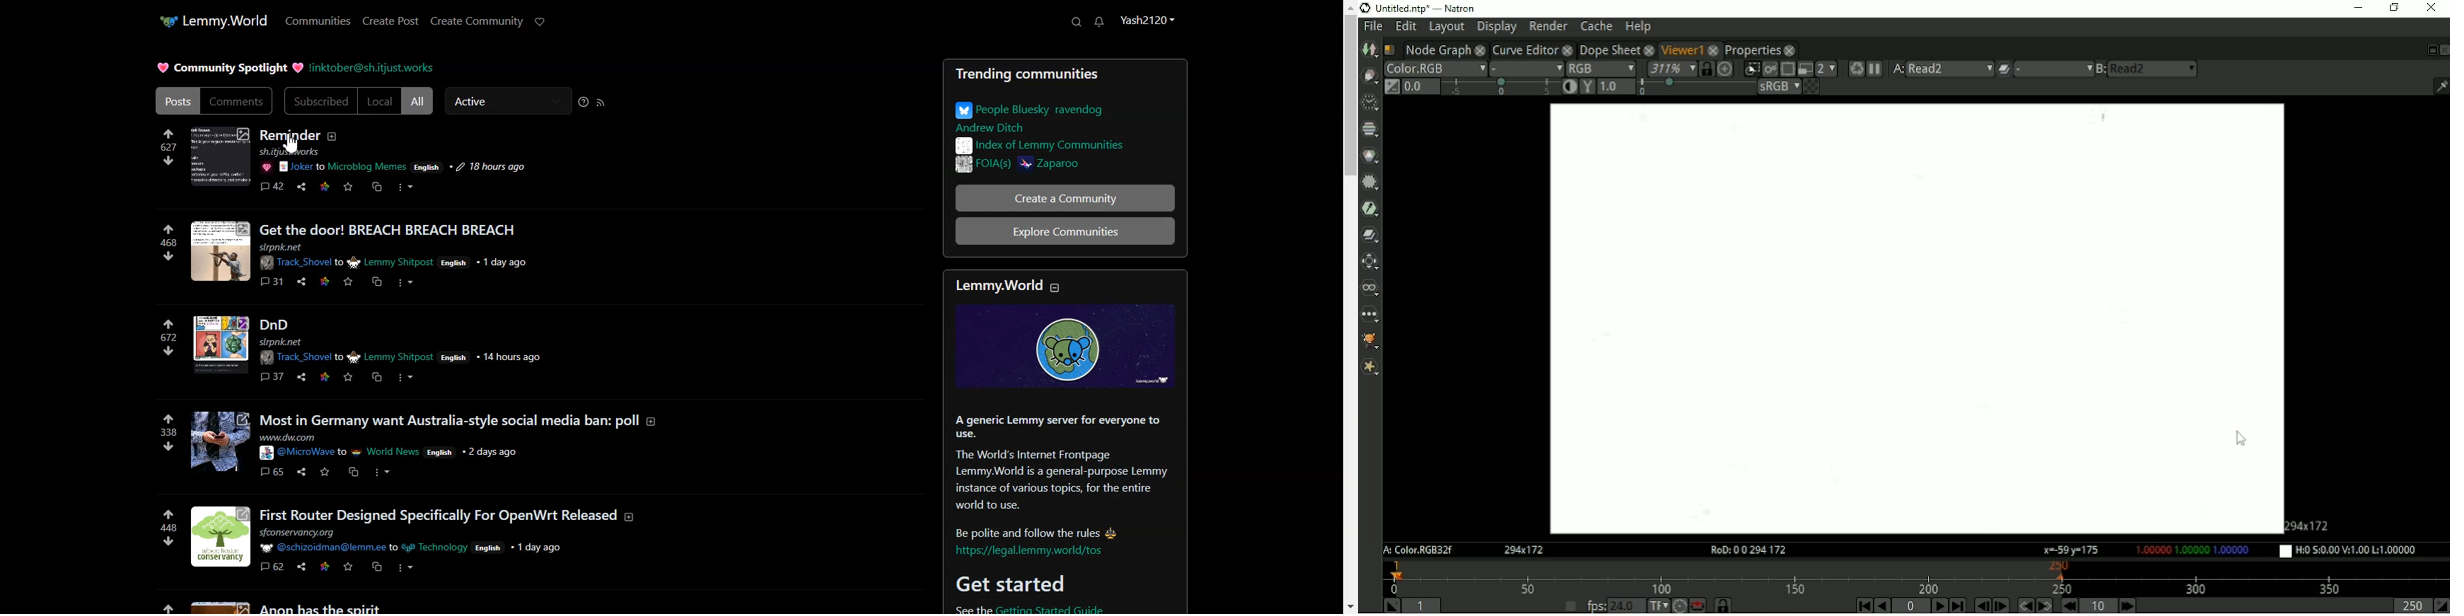 This screenshot has height=616, width=2464. I want to click on Create Post, so click(390, 21).